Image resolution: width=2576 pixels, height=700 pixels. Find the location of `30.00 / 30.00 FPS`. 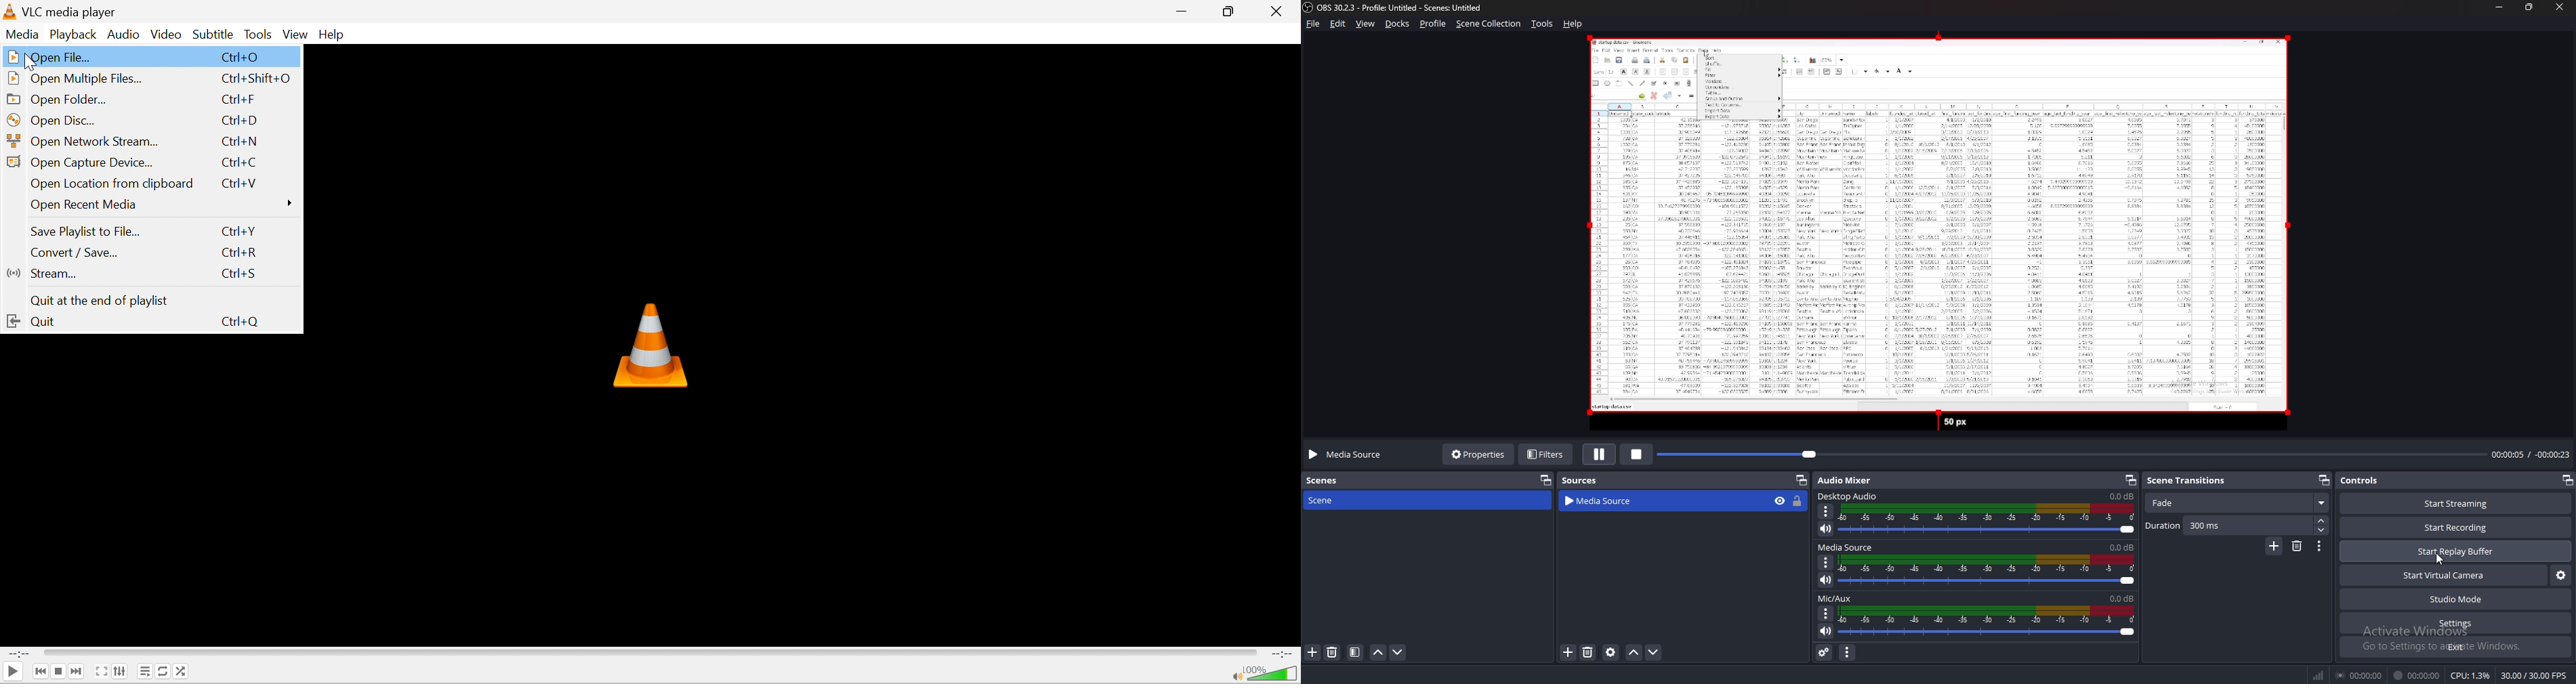

30.00 / 30.00 FPS is located at coordinates (2535, 675).